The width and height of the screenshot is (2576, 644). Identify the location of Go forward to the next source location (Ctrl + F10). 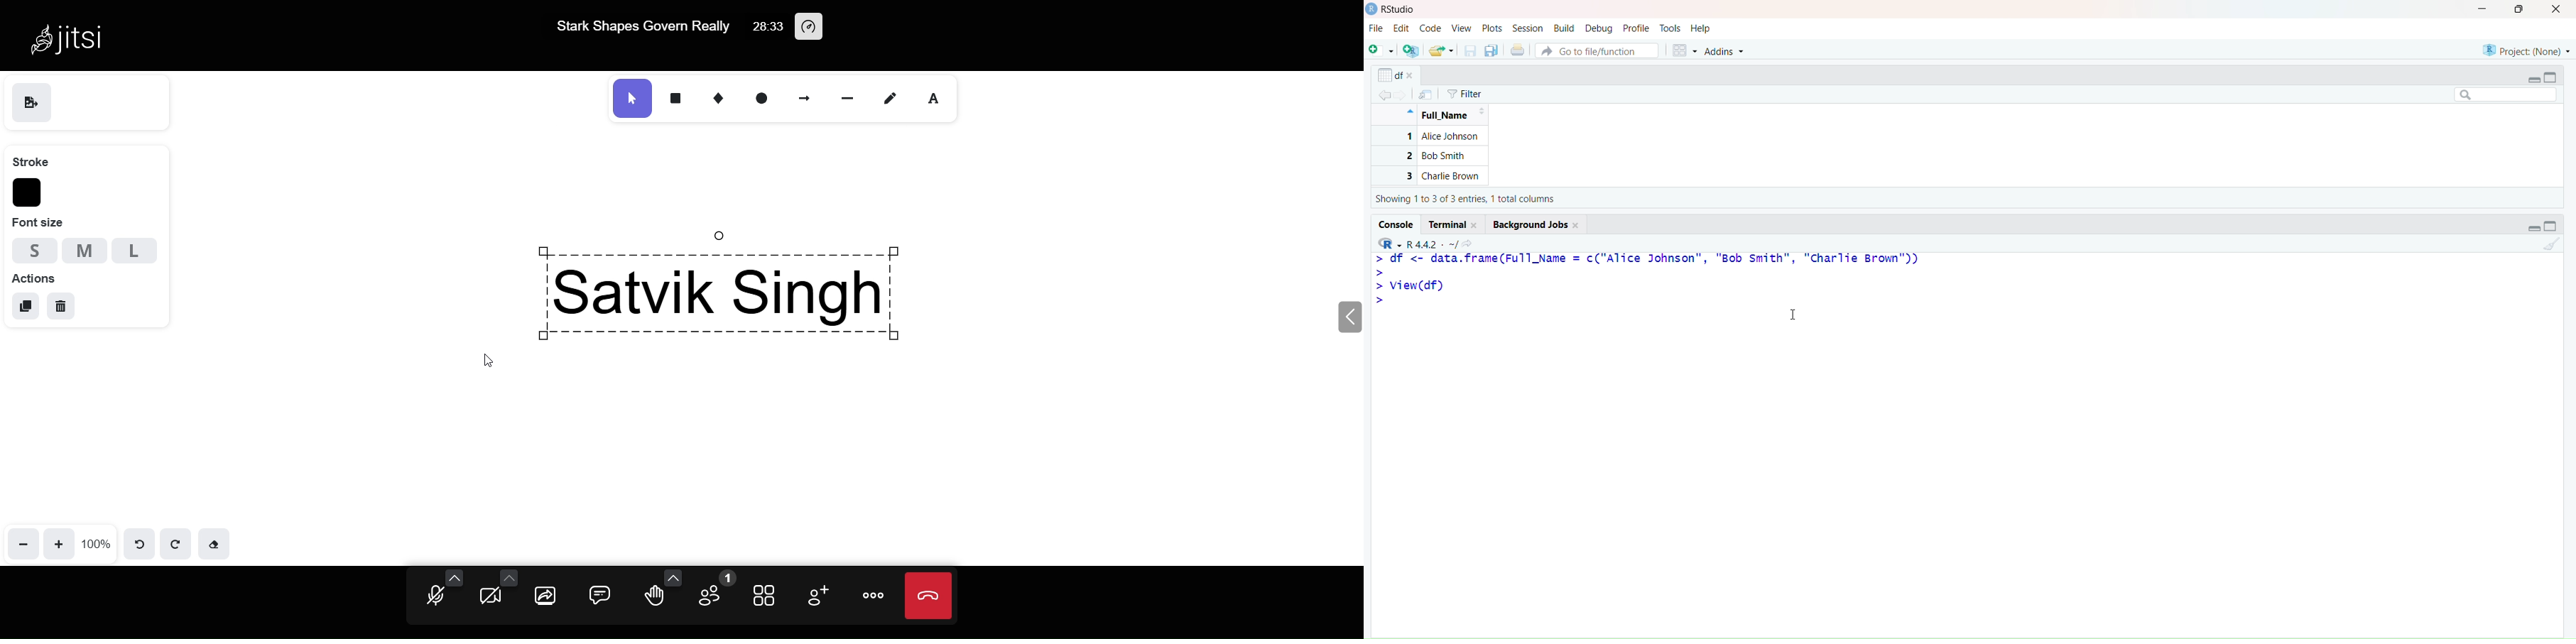
(1404, 92).